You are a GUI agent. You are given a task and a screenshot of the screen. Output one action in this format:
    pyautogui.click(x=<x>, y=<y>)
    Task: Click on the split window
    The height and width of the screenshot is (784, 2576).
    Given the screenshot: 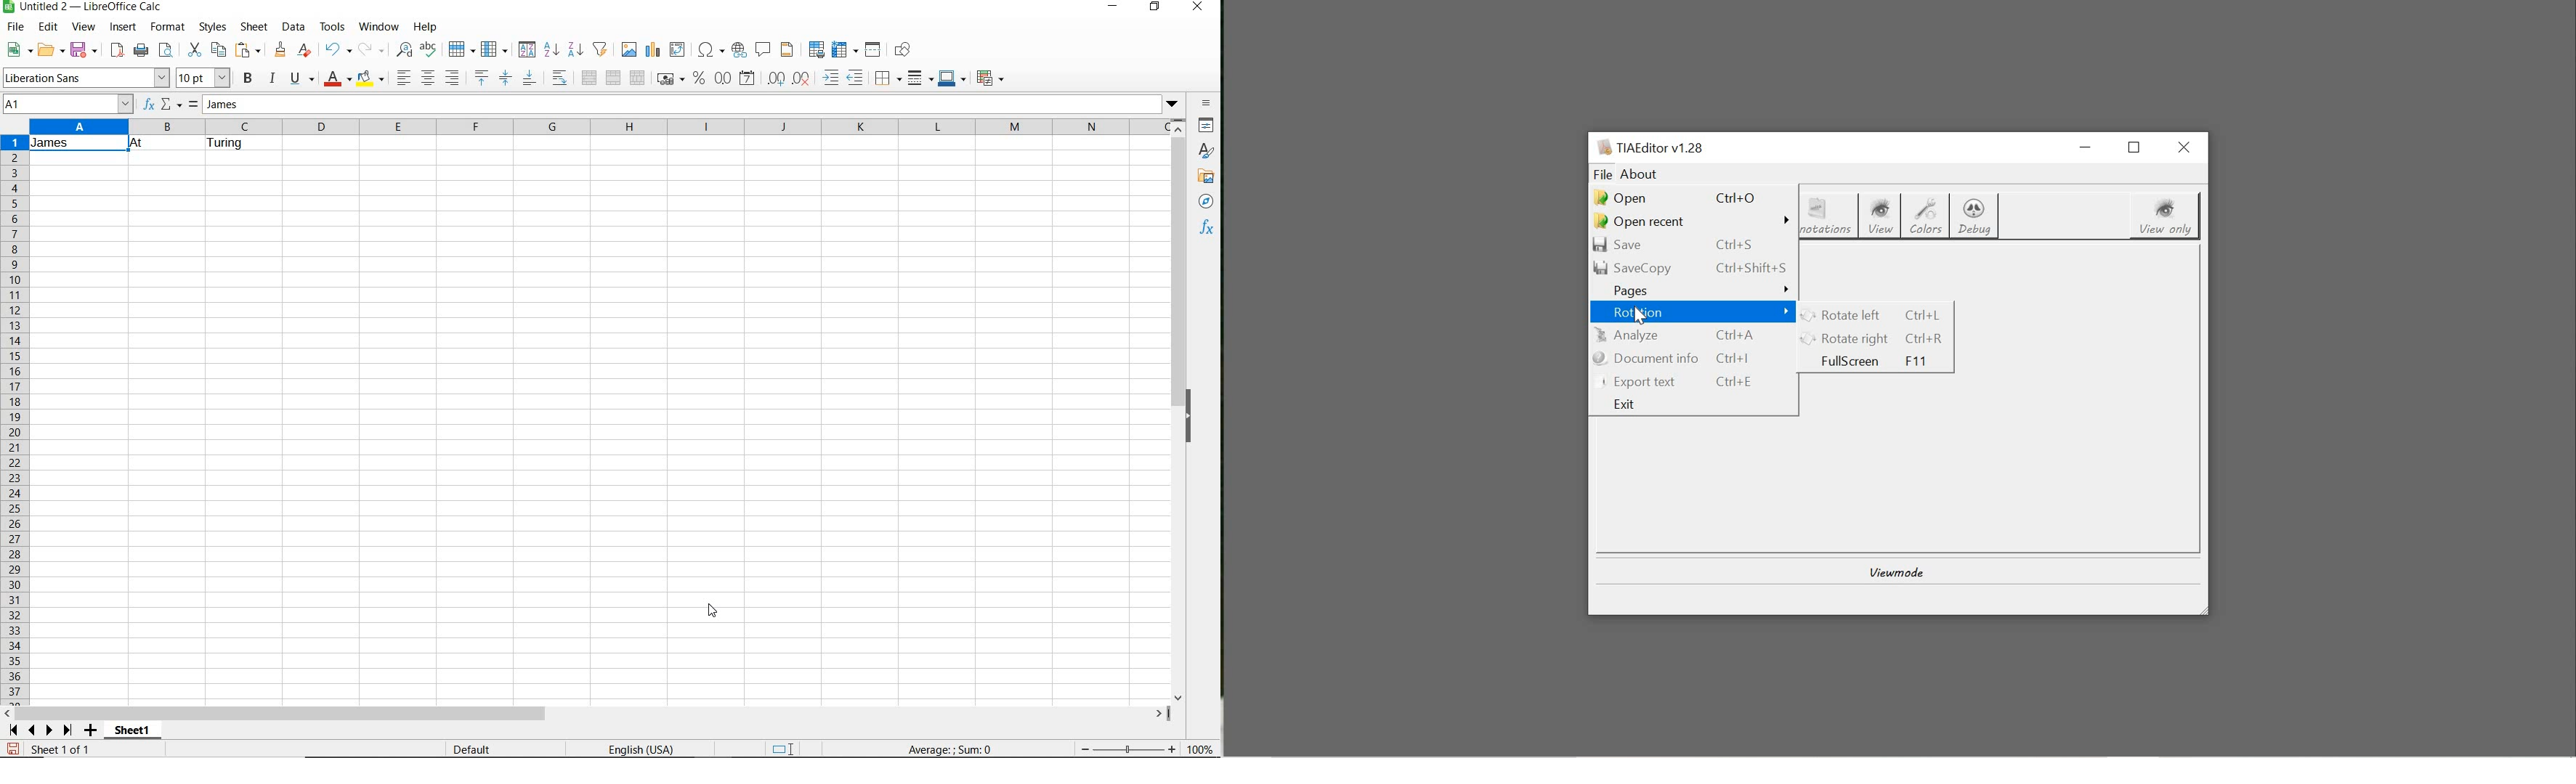 What is the action you would take?
    pyautogui.click(x=874, y=50)
    